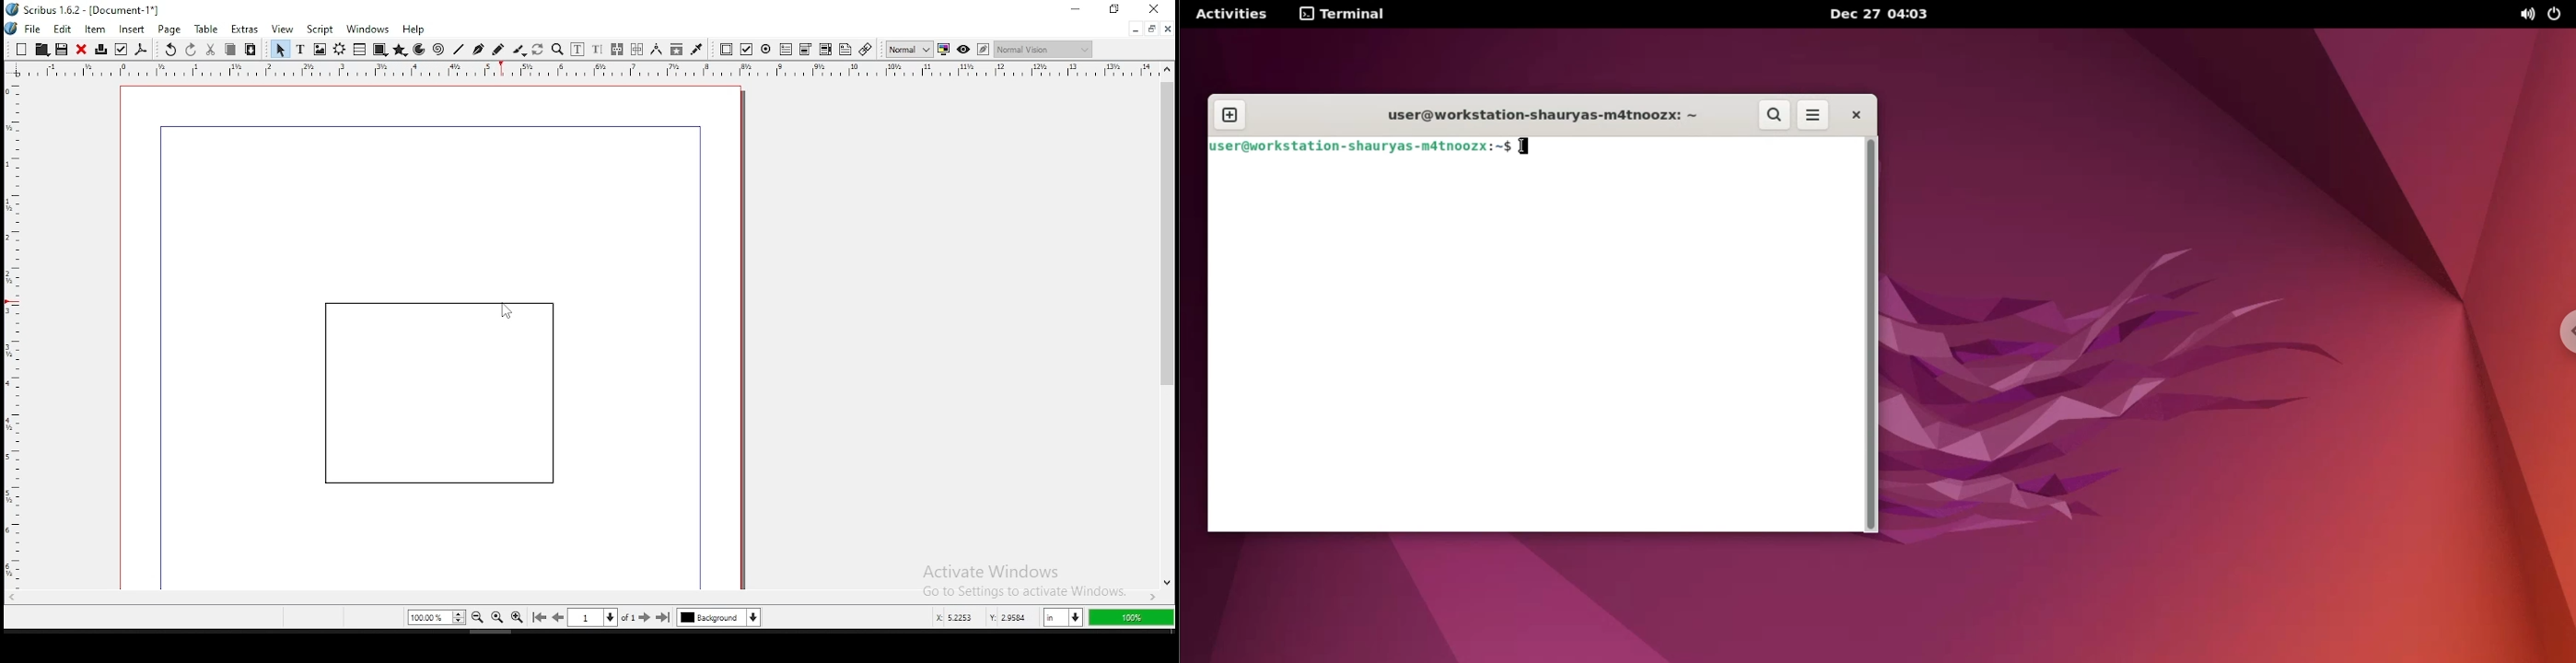  I want to click on vertical ruler, so click(589, 69).